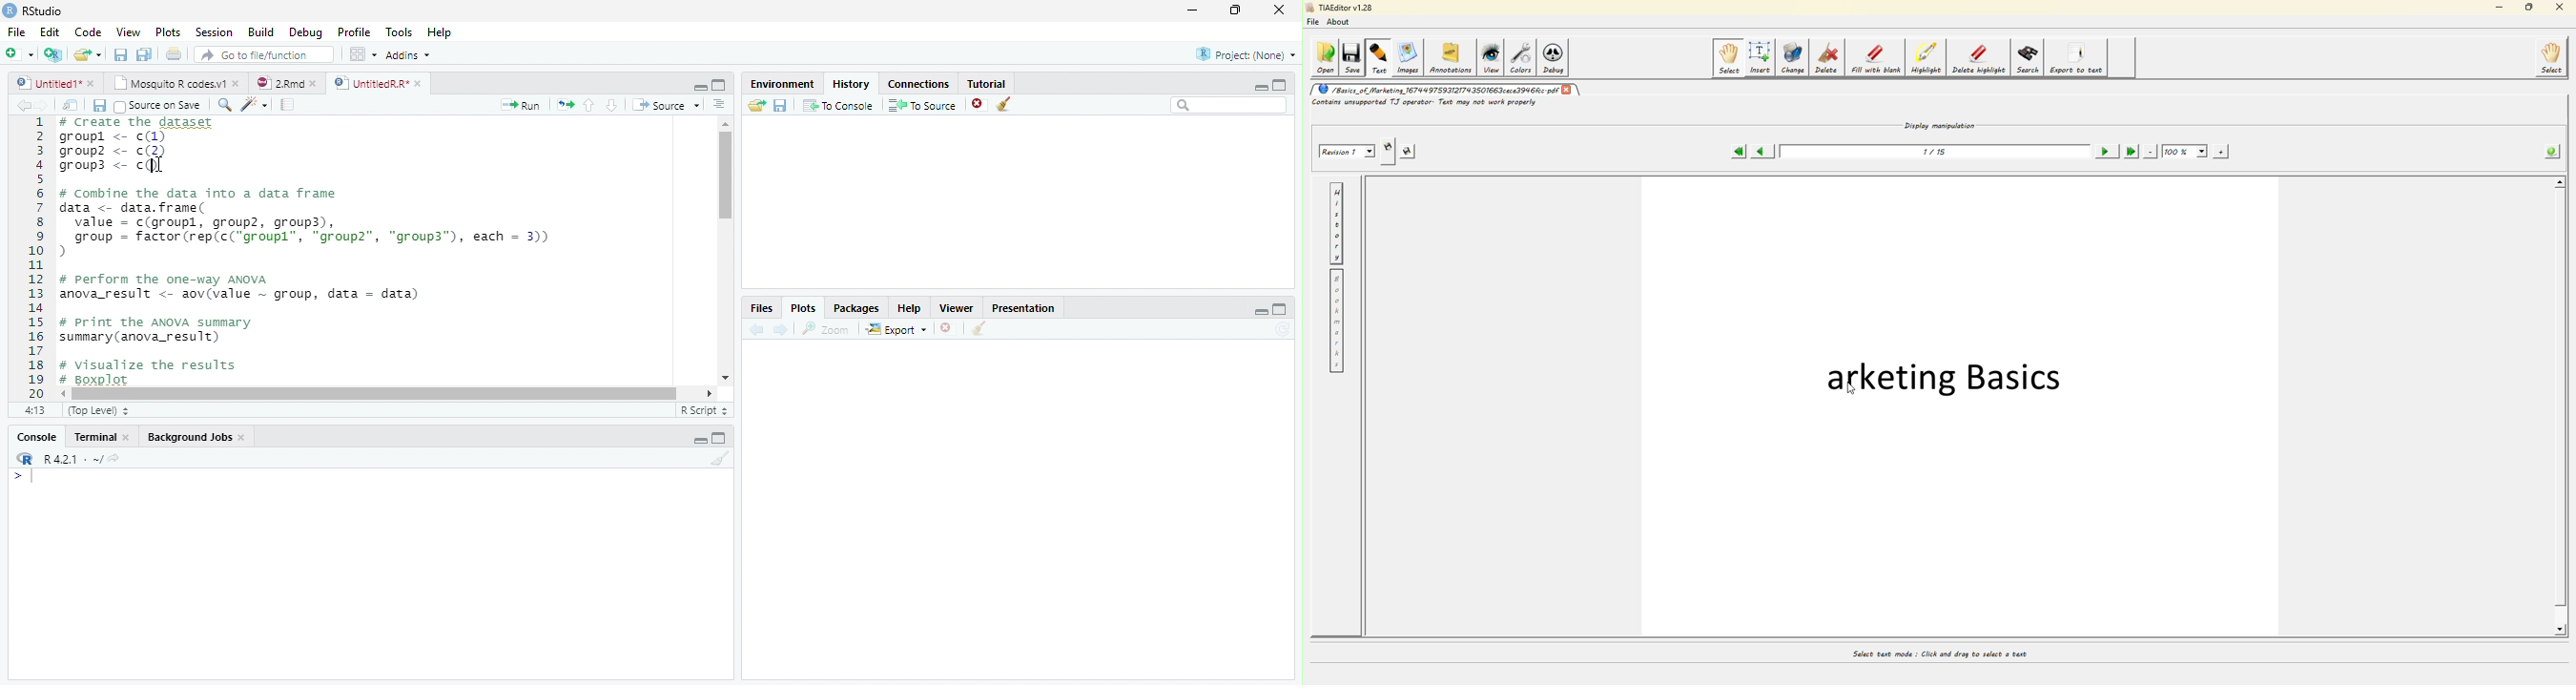 Image resolution: width=2576 pixels, height=700 pixels. What do you see at coordinates (175, 54) in the screenshot?
I see `Print  the current file` at bounding box center [175, 54].